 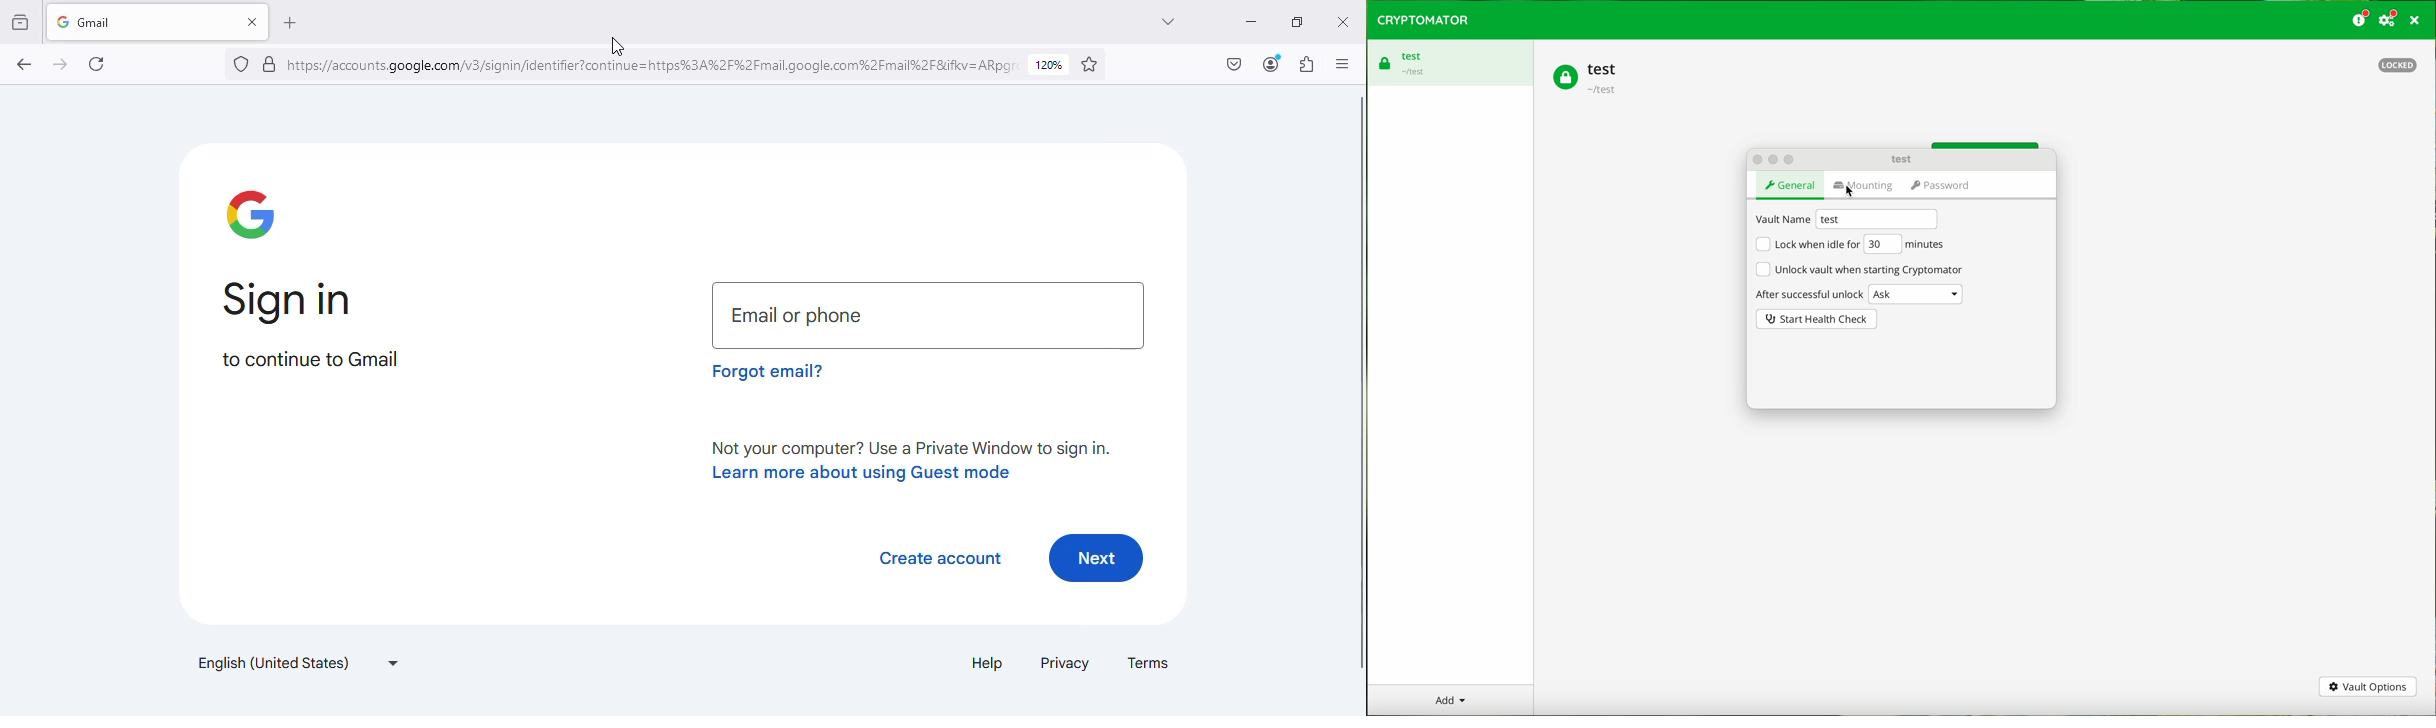 I want to click on go forward one page, so click(x=61, y=65).